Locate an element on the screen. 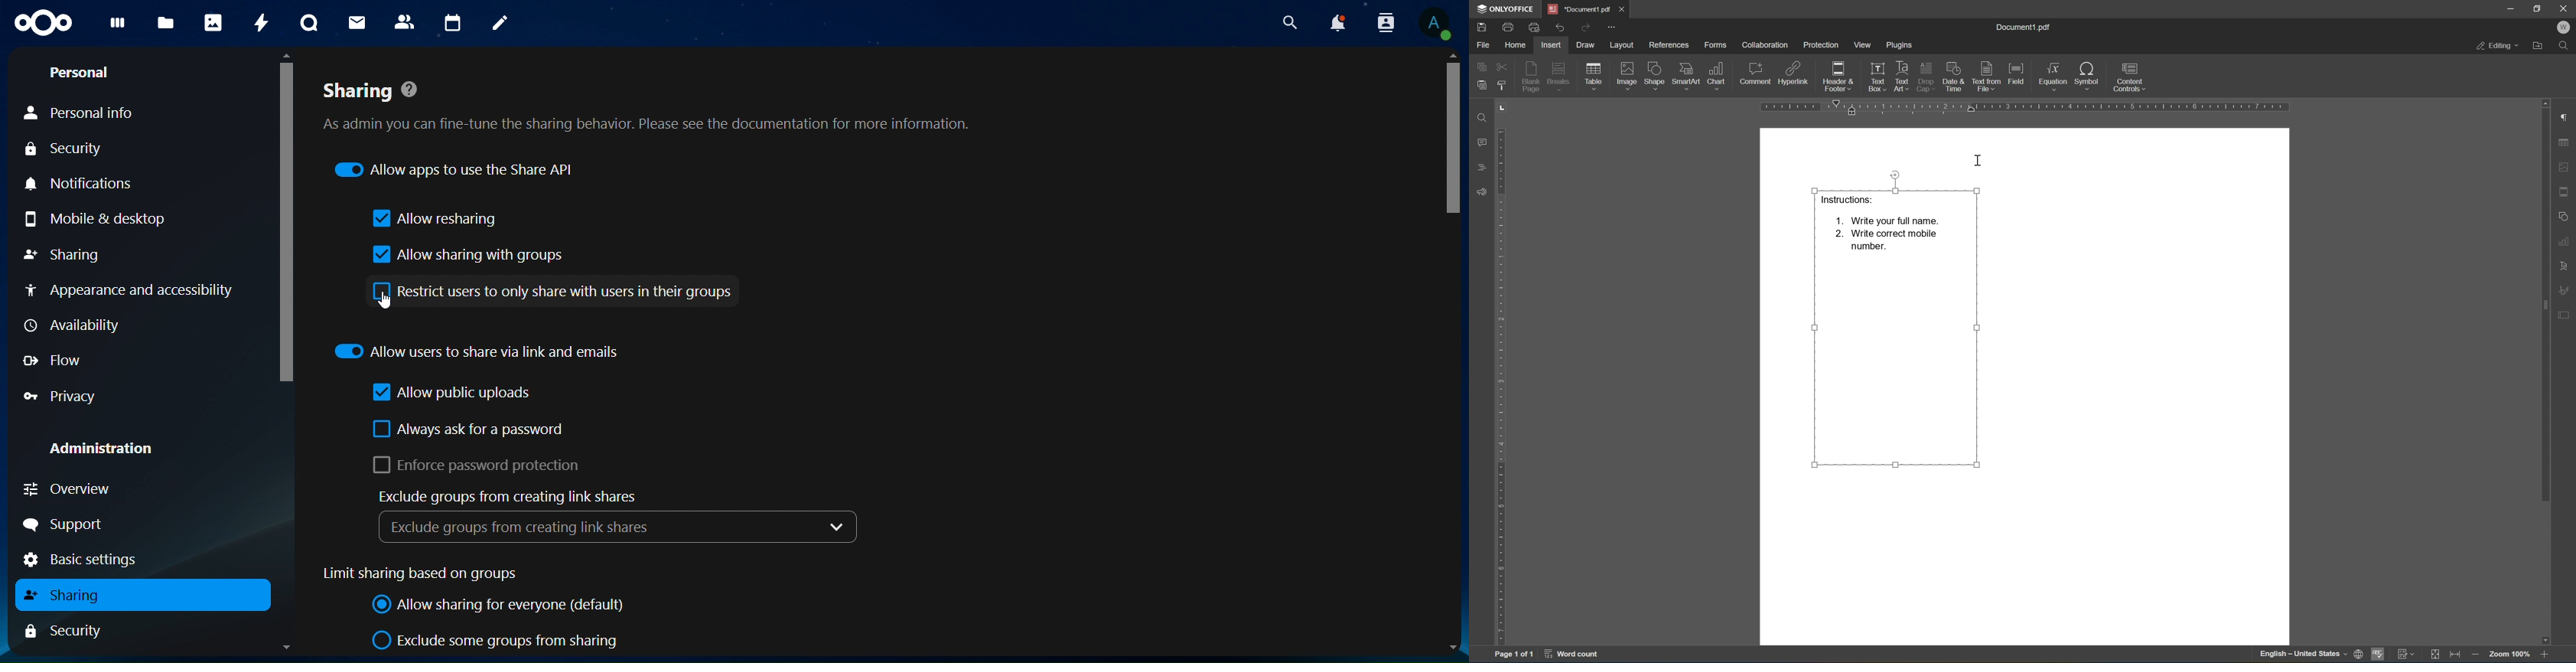  shape is located at coordinates (1656, 77).